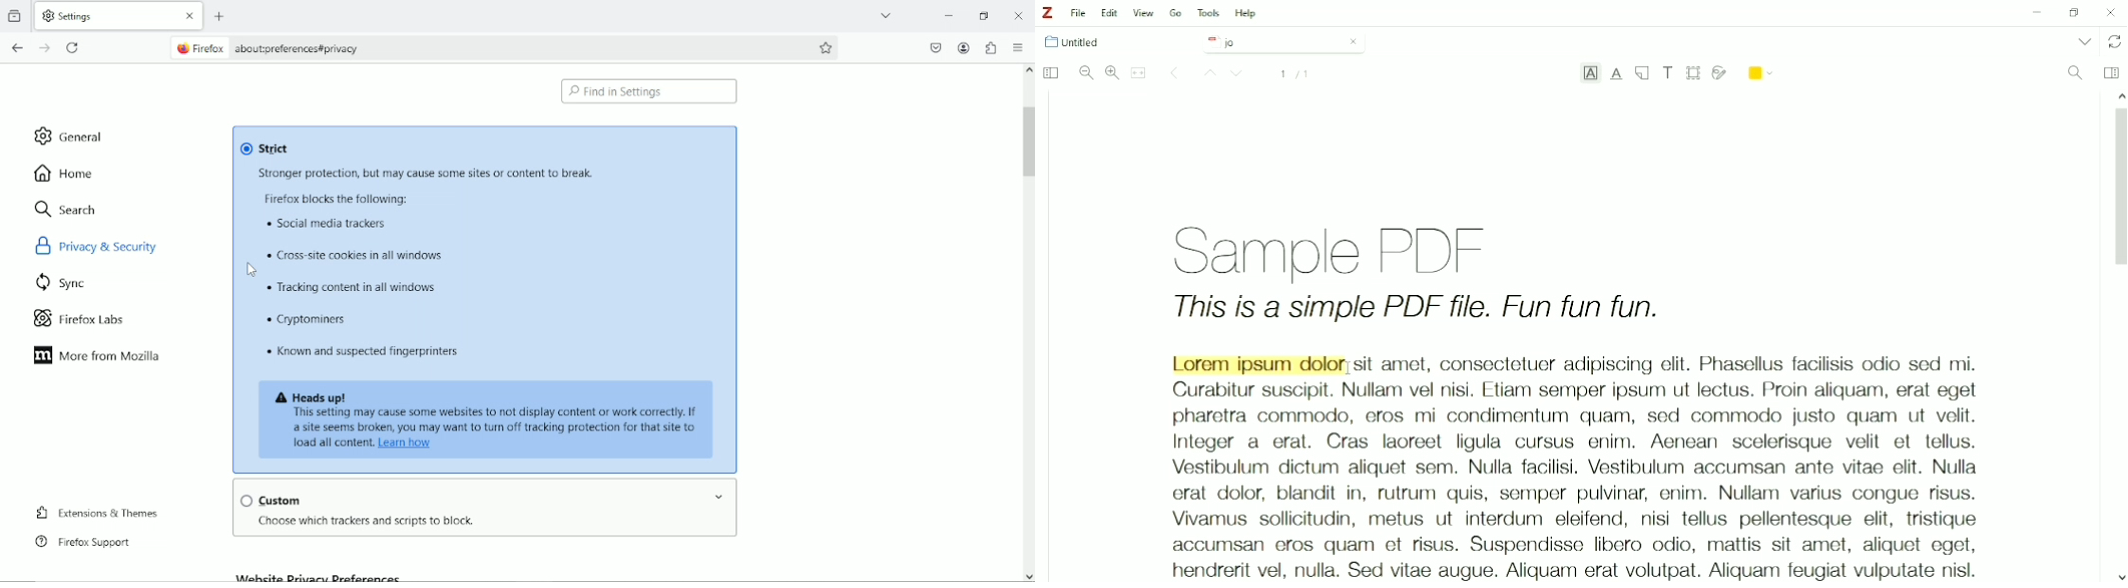 The image size is (2128, 588). I want to click on Close, so click(2111, 12).